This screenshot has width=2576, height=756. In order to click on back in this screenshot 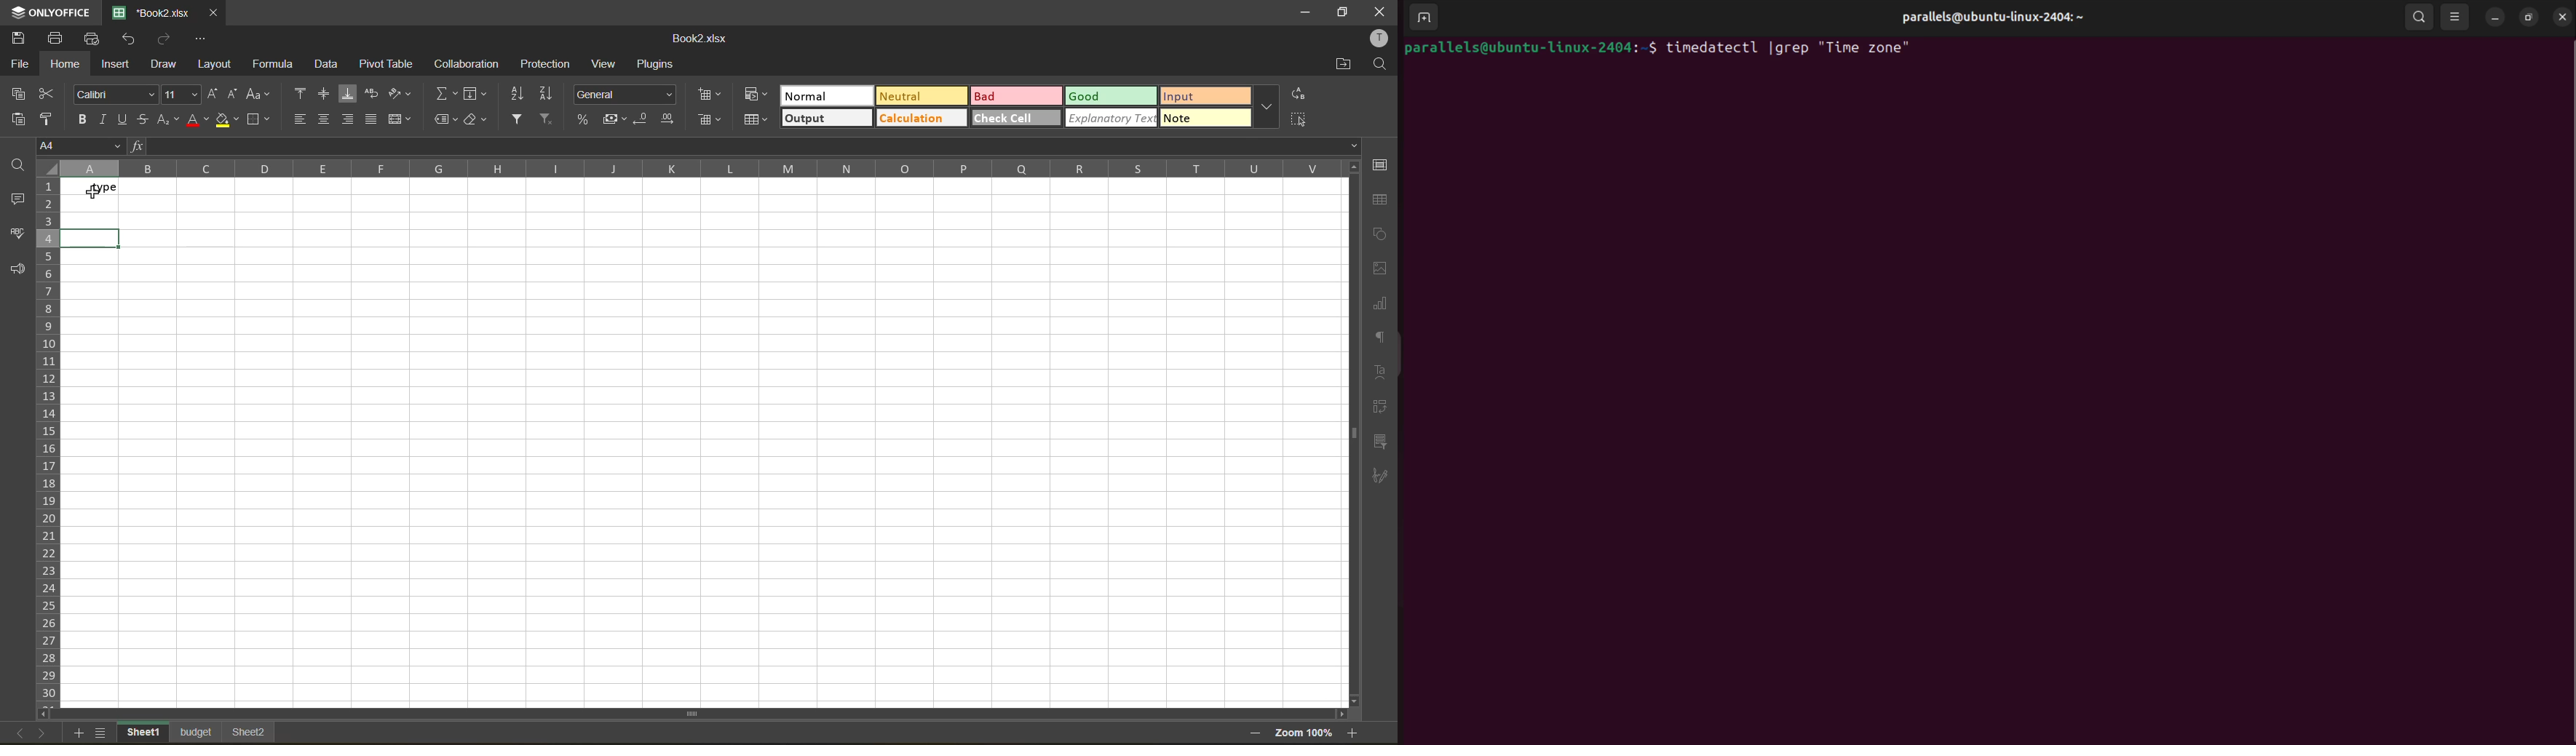, I will do `click(16, 733)`.